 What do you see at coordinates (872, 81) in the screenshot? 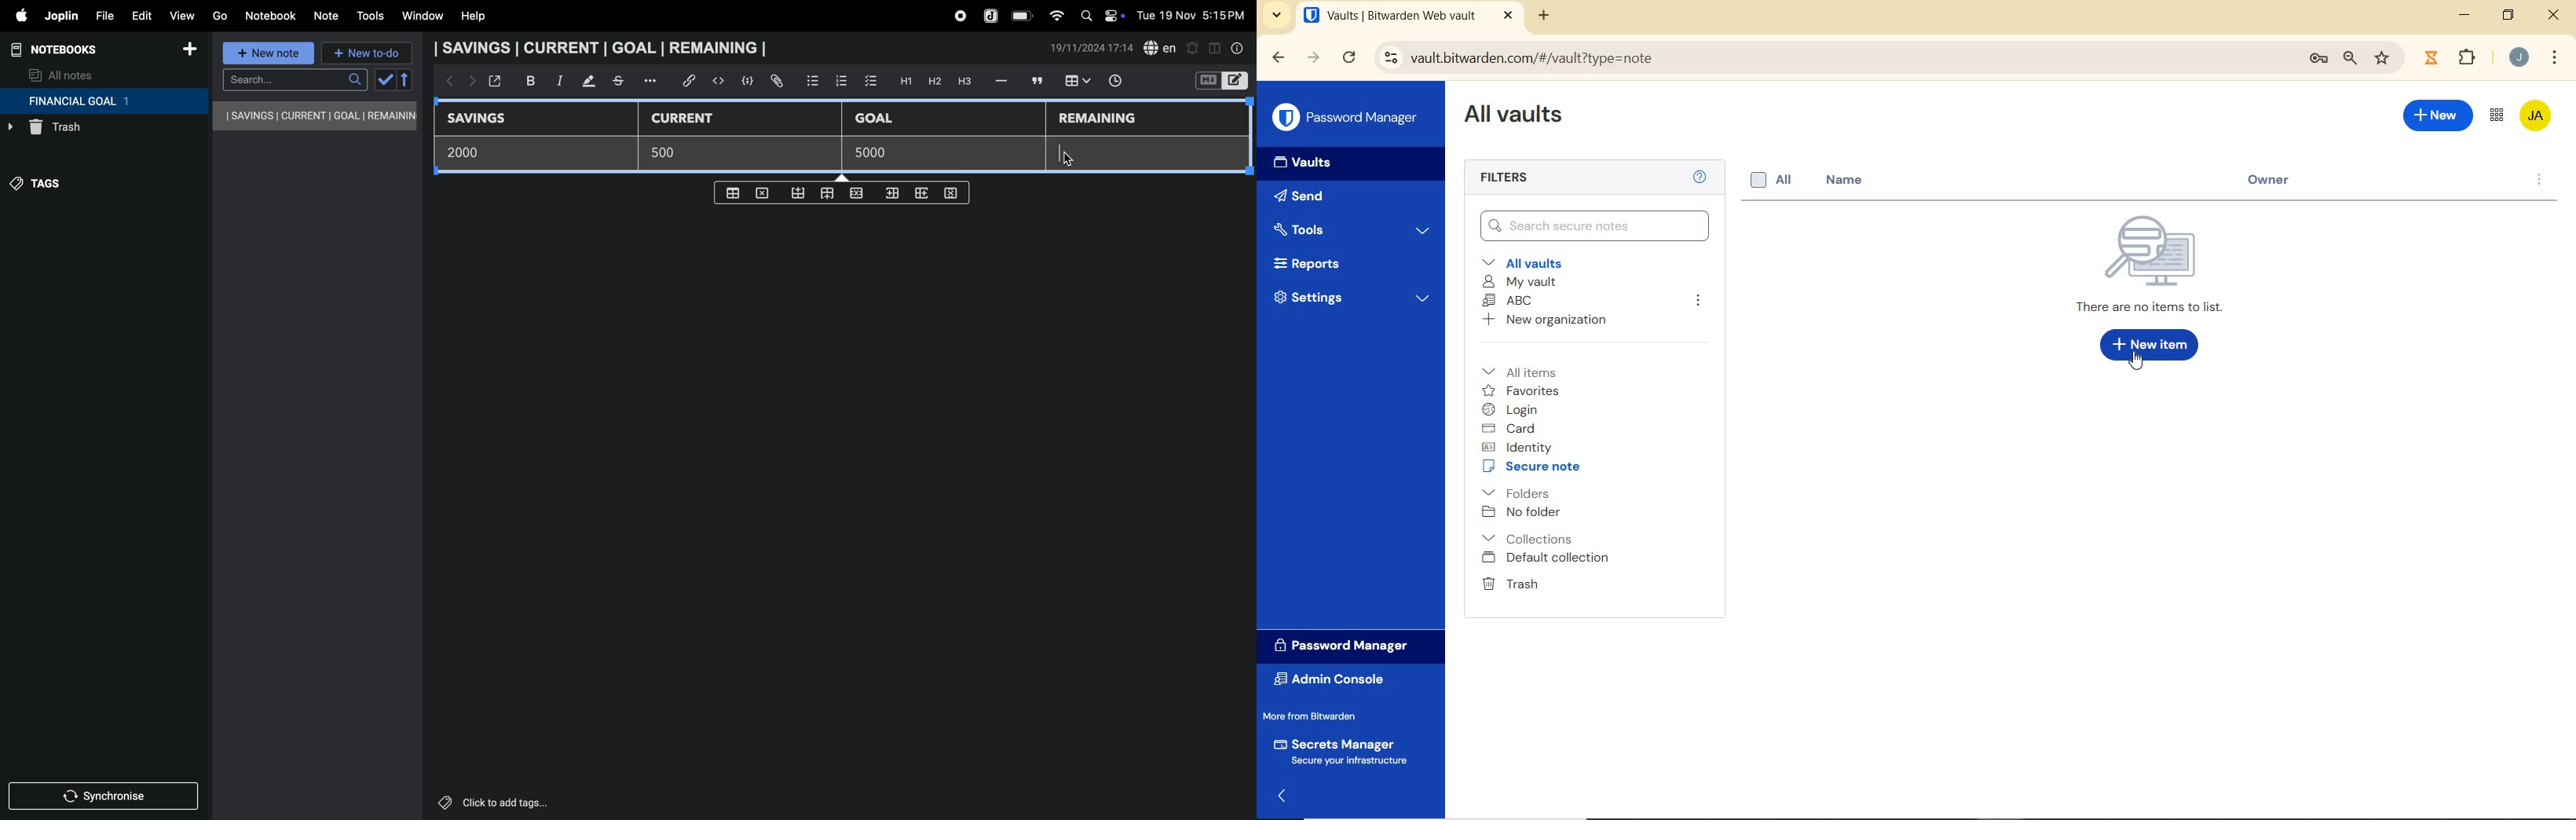
I see `check box` at bounding box center [872, 81].